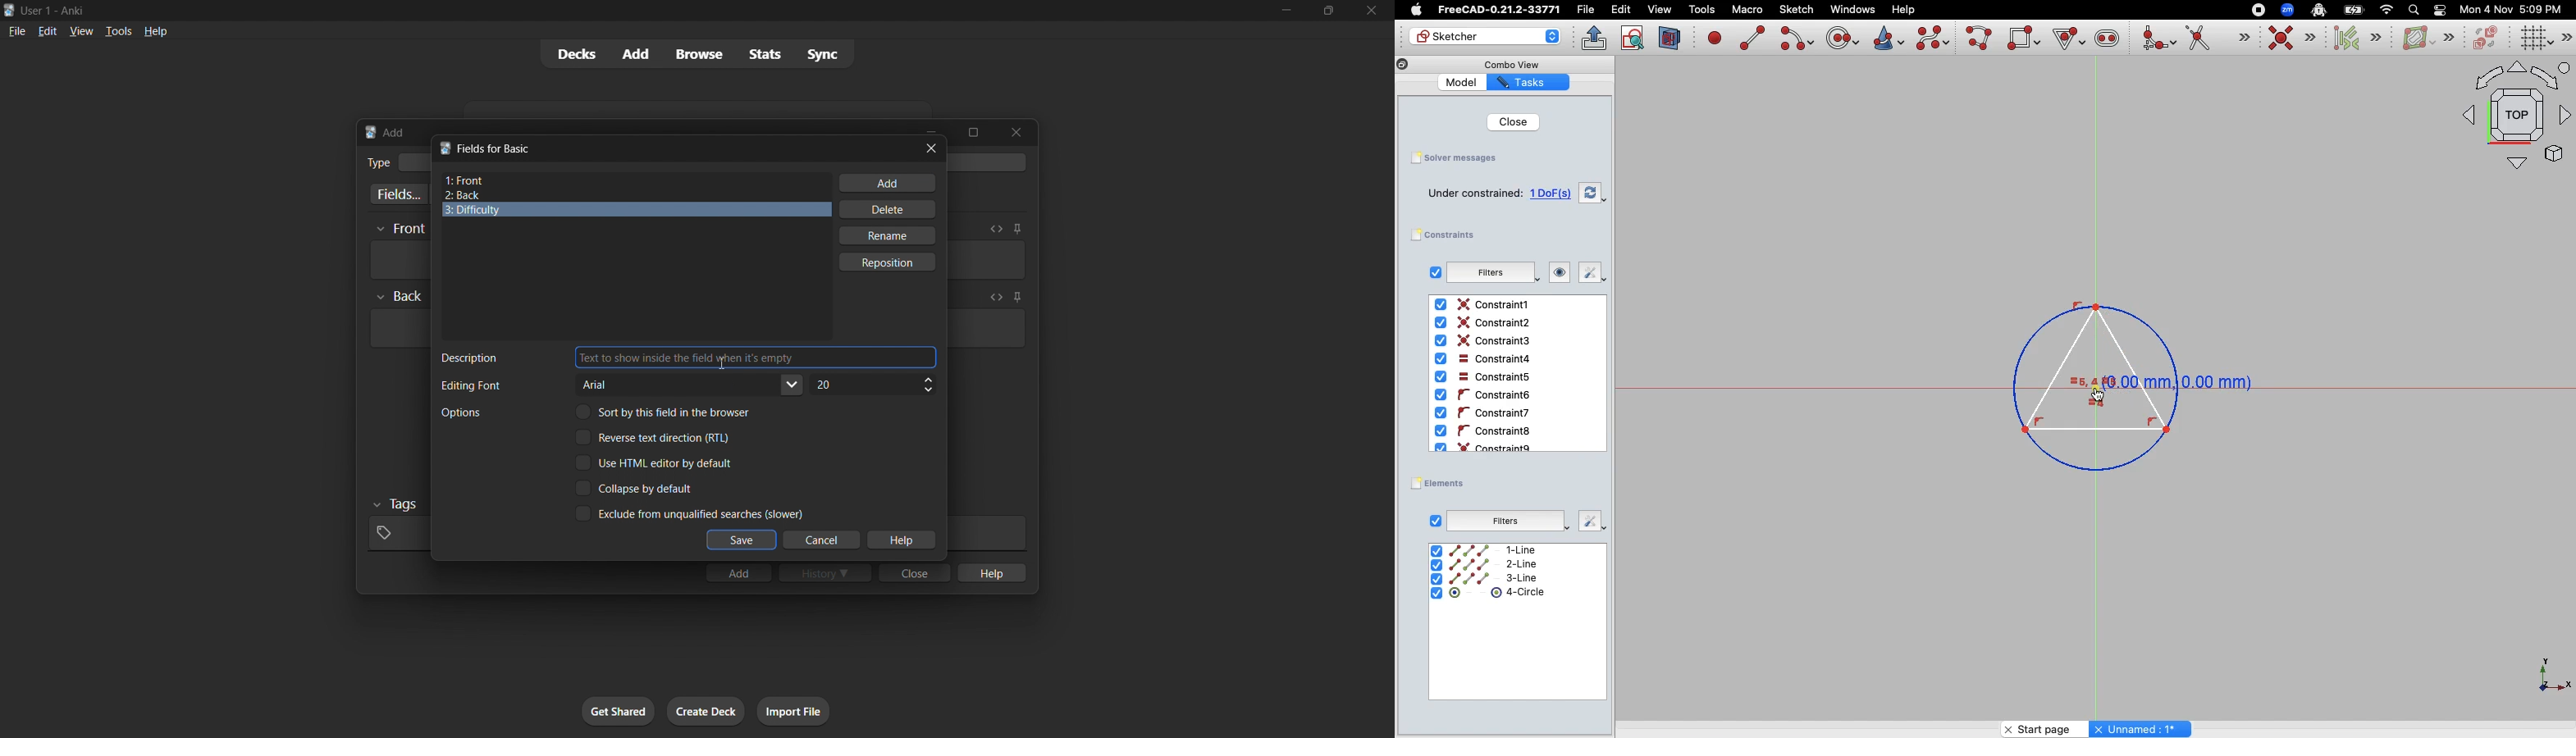  What do you see at coordinates (81, 31) in the screenshot?
I see `view` at bounding box center [81, 31].